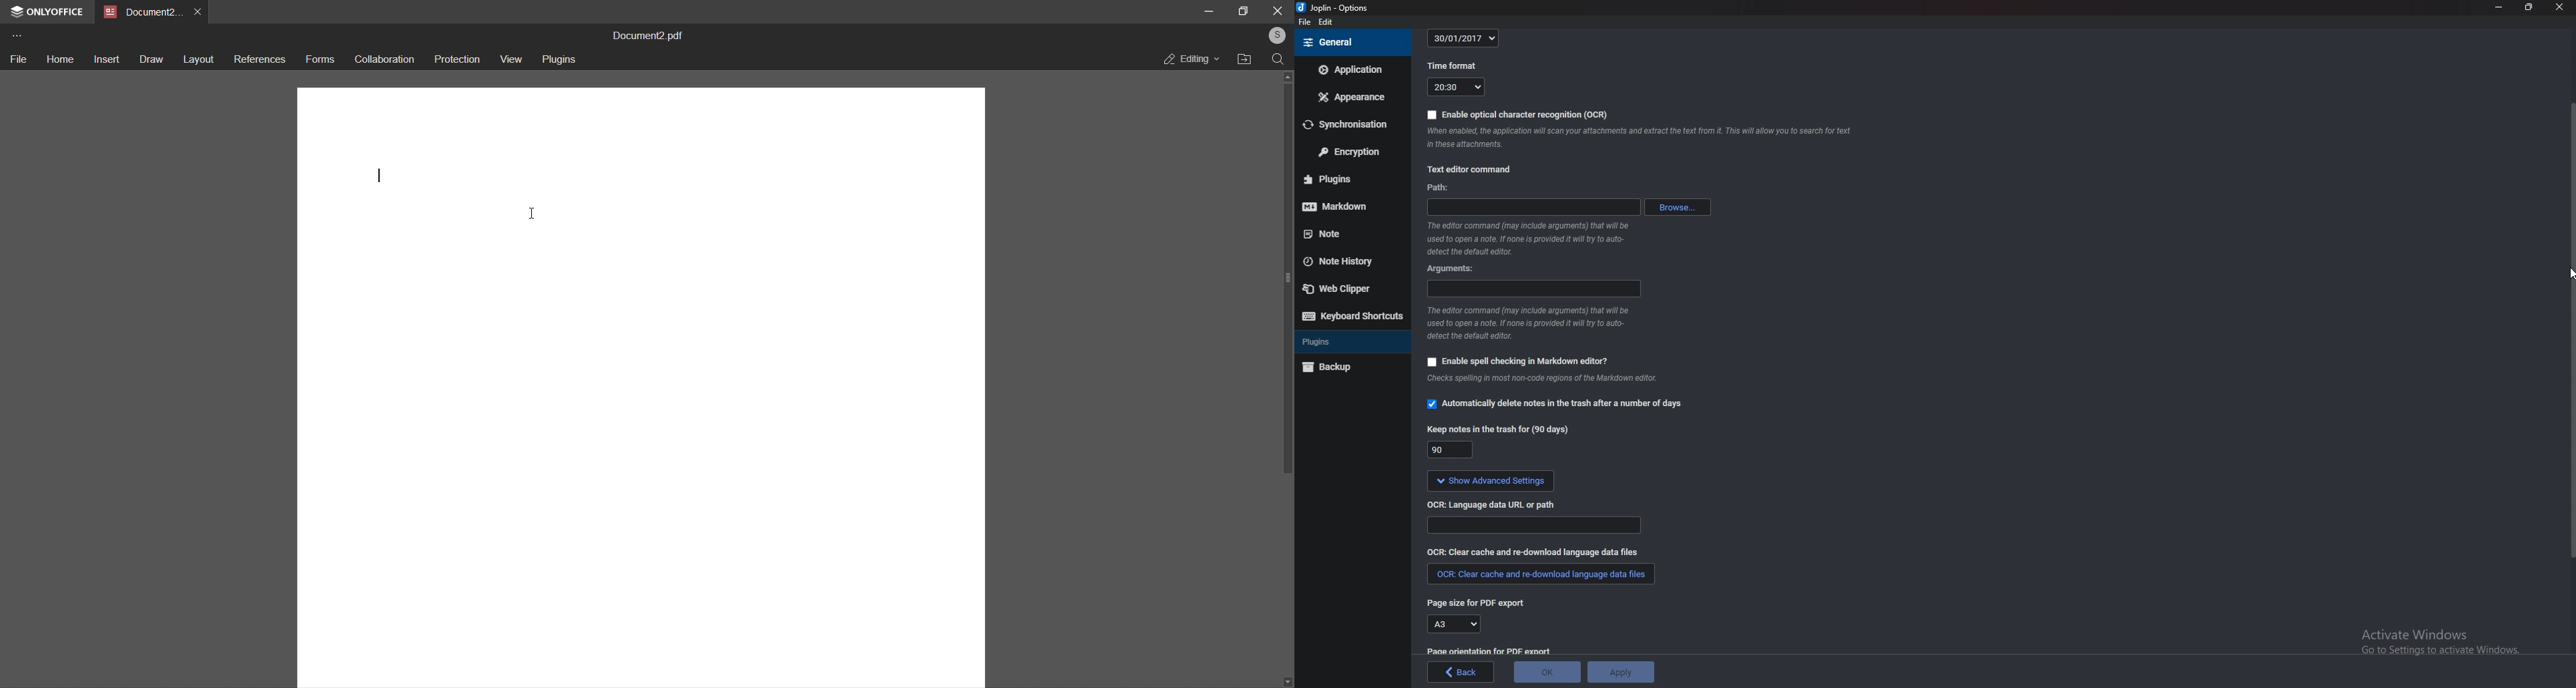 Image resolution: width=2576 pixels, height=700 pixels. I want to click on Info, so click(1534, 325).